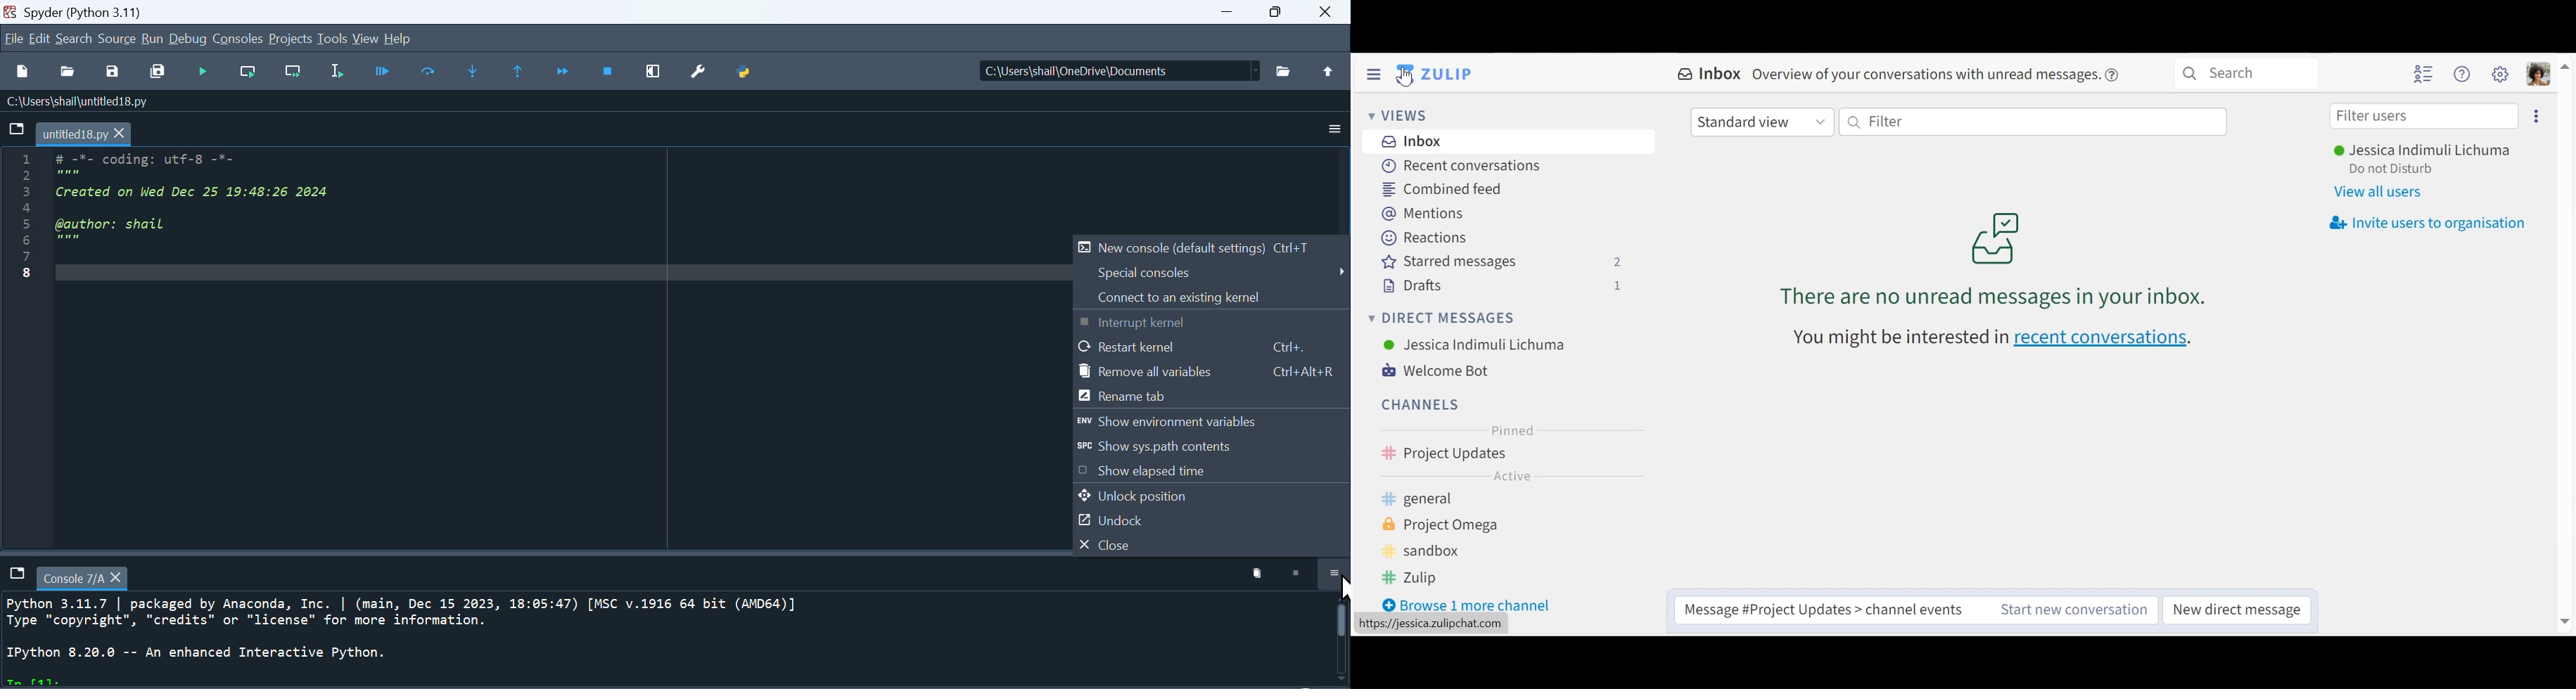  Describe the element at coordinates (1887, 72) in the screenshot. I see `Inbox Overview of your conversations with unread messages.` at that location.